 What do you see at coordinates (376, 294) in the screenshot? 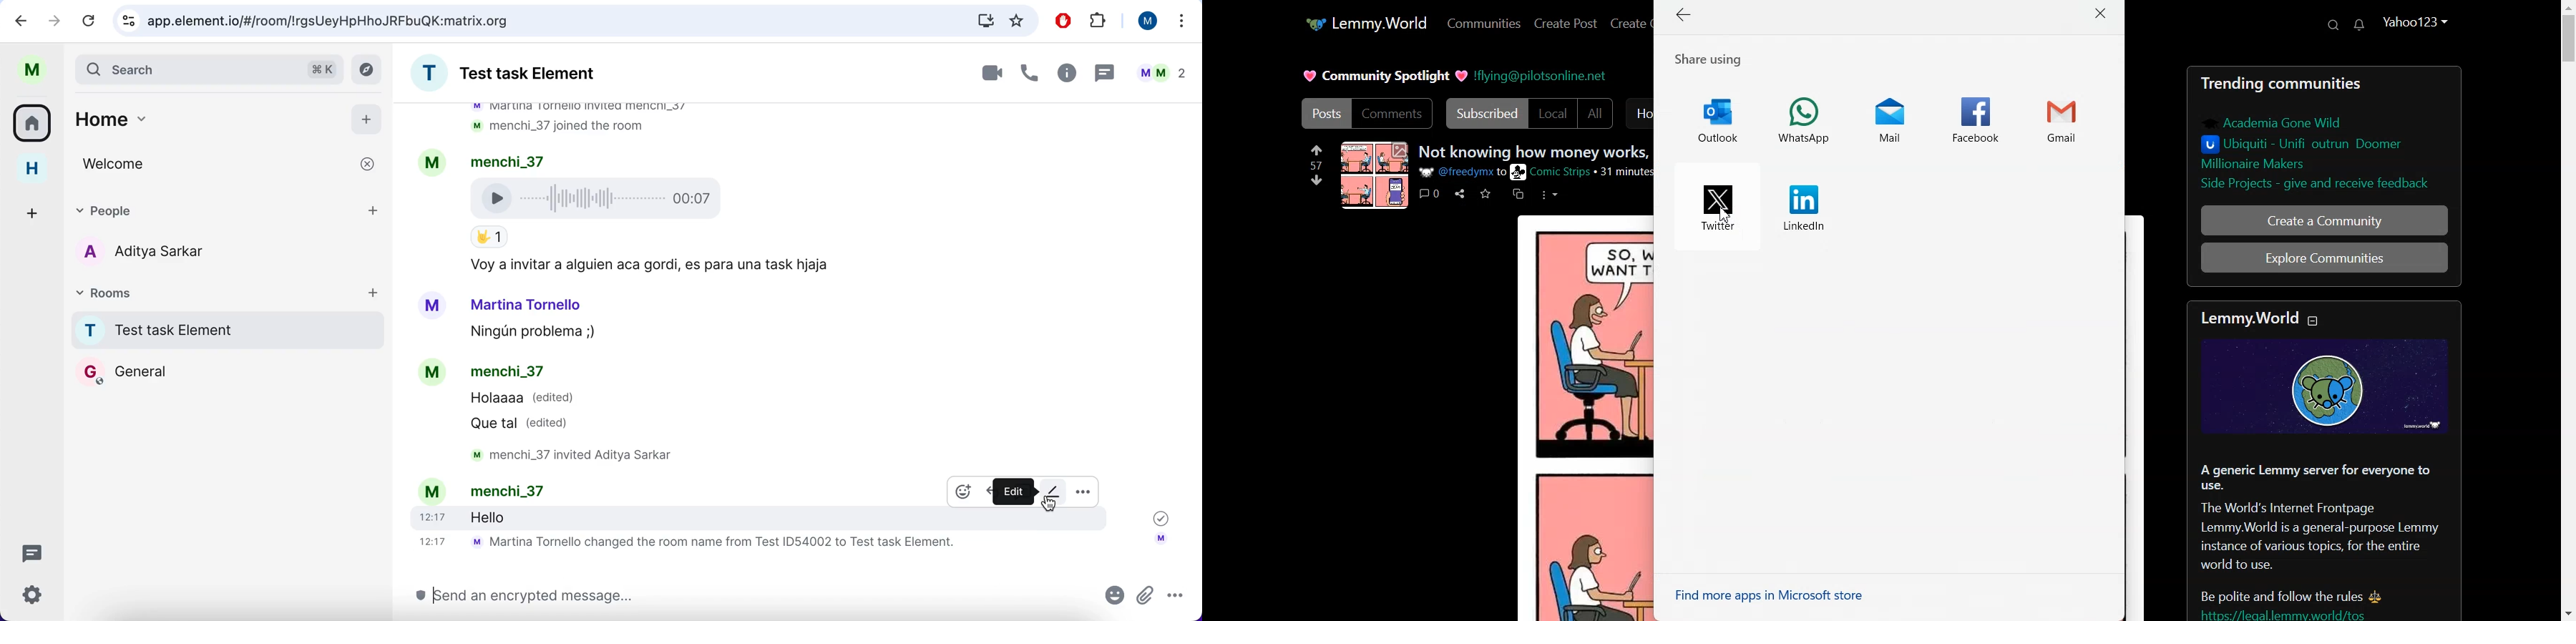
I see `add rooms` at bounding box center [376, 294].